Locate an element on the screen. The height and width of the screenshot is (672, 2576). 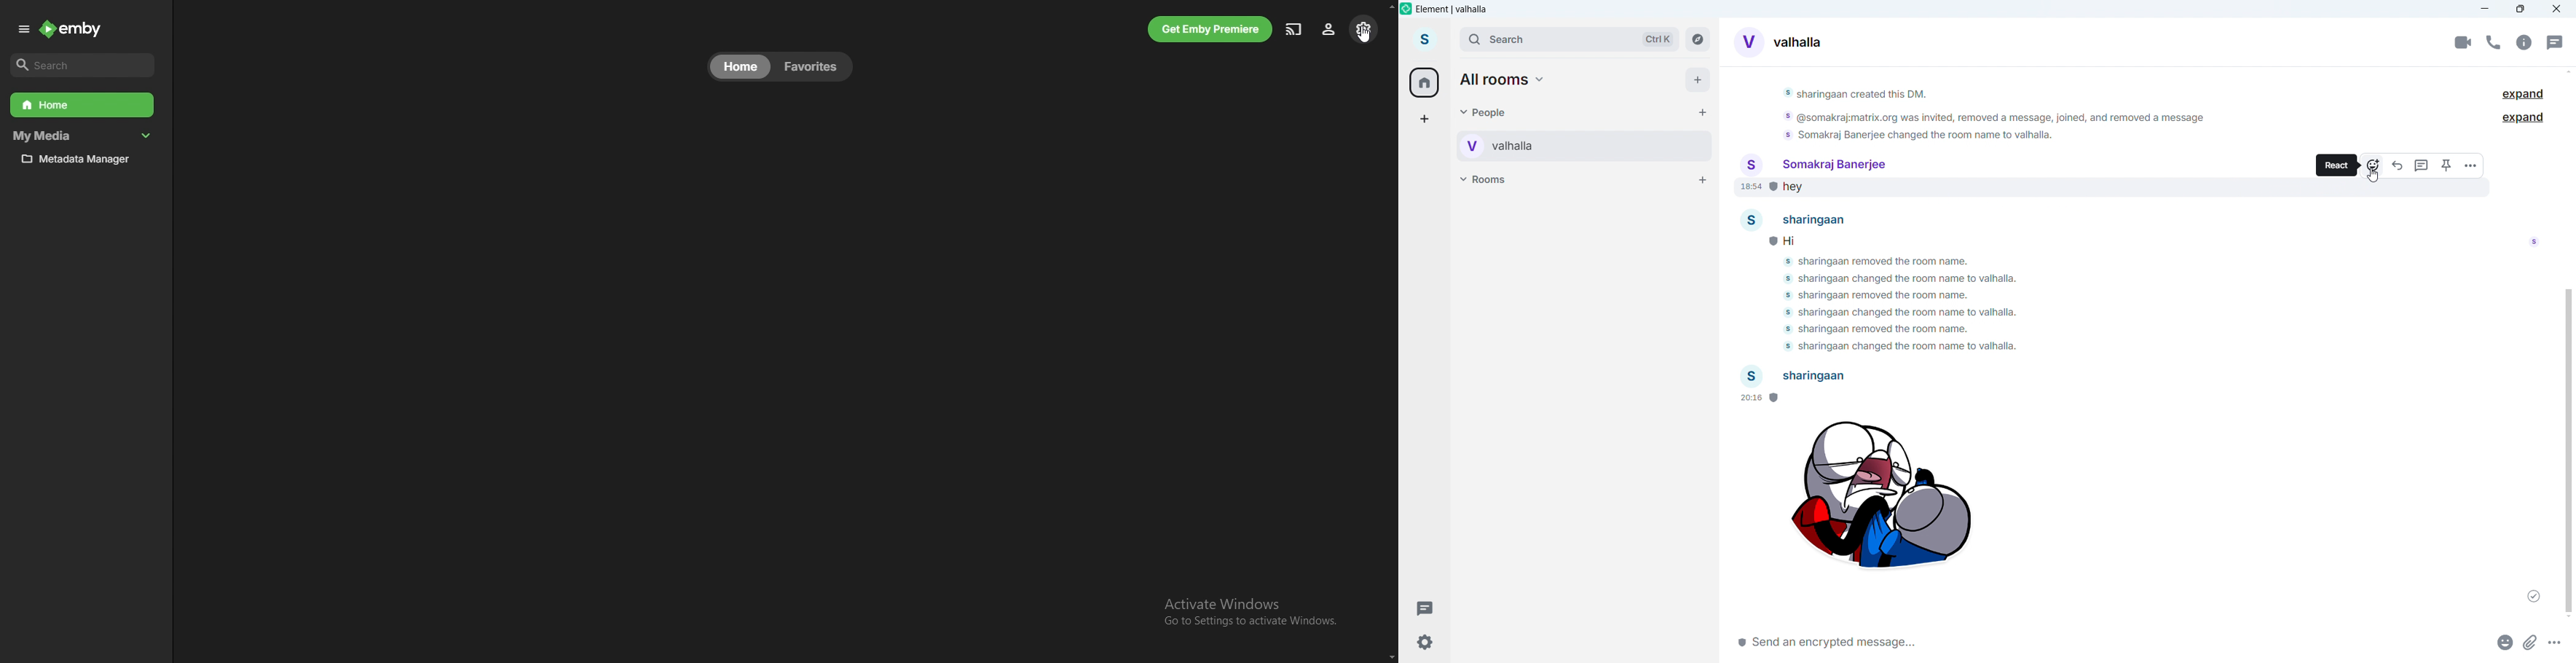
Video conference  is located at coordinates (2464, 42).